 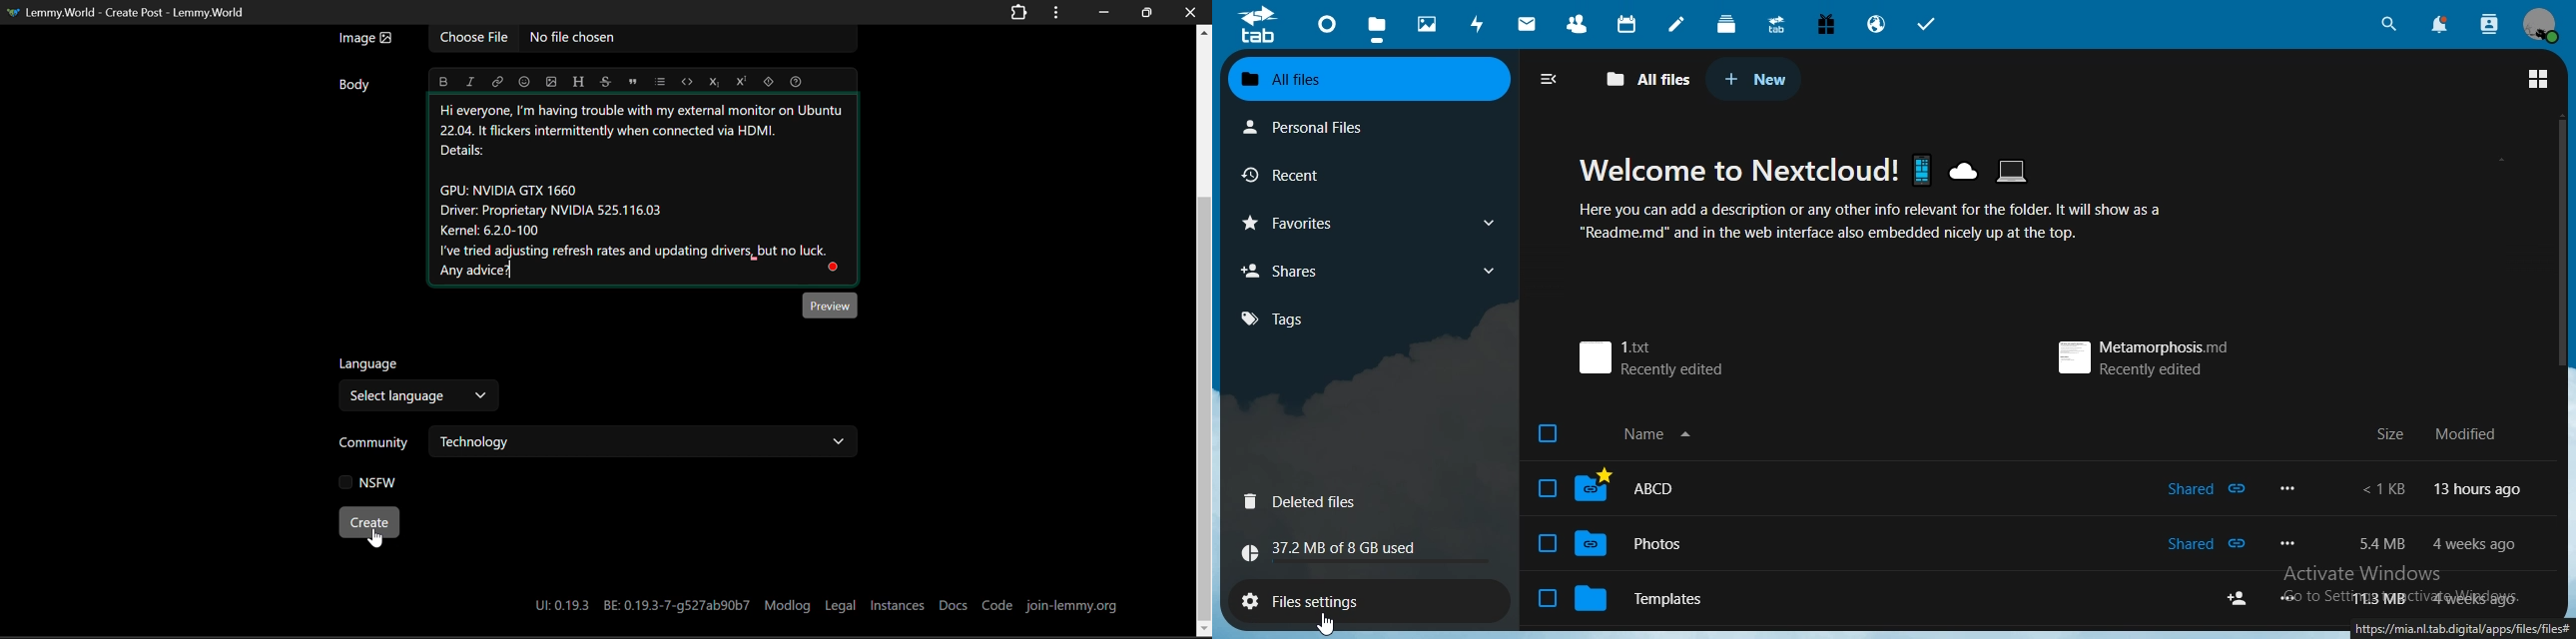 What do you see at coordinates (2286, 596) in the screenshot?
I see `more options` at bounding box center [2286, 596].